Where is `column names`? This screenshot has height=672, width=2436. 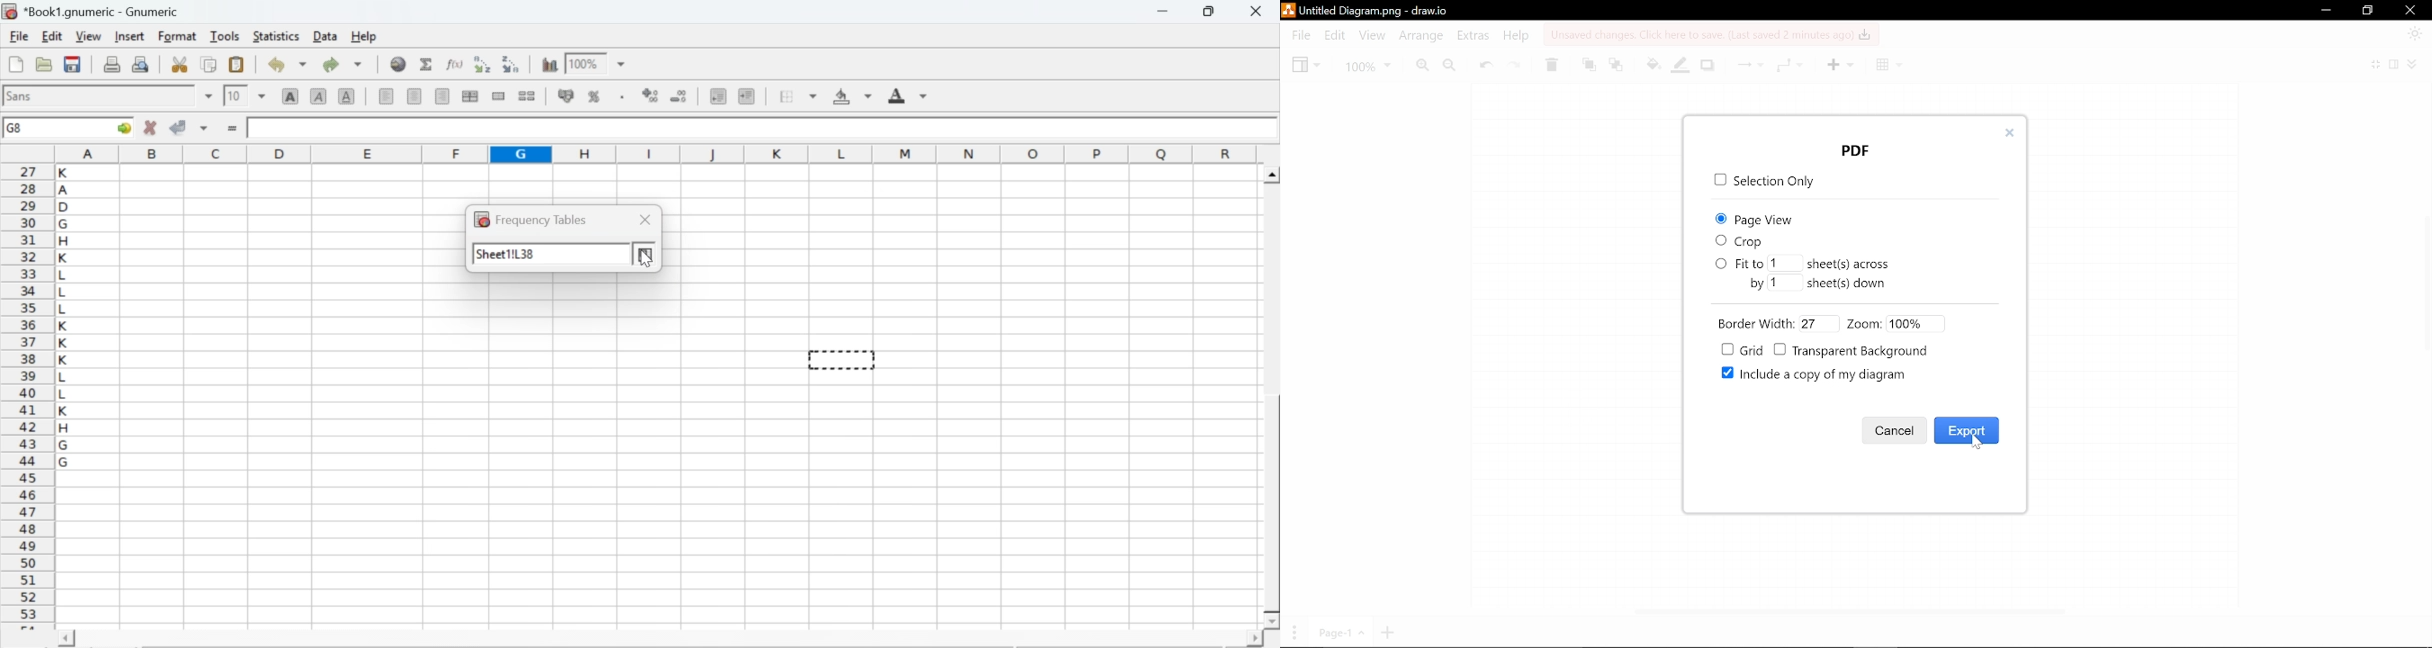 column names is located at coordinates (653, 153).